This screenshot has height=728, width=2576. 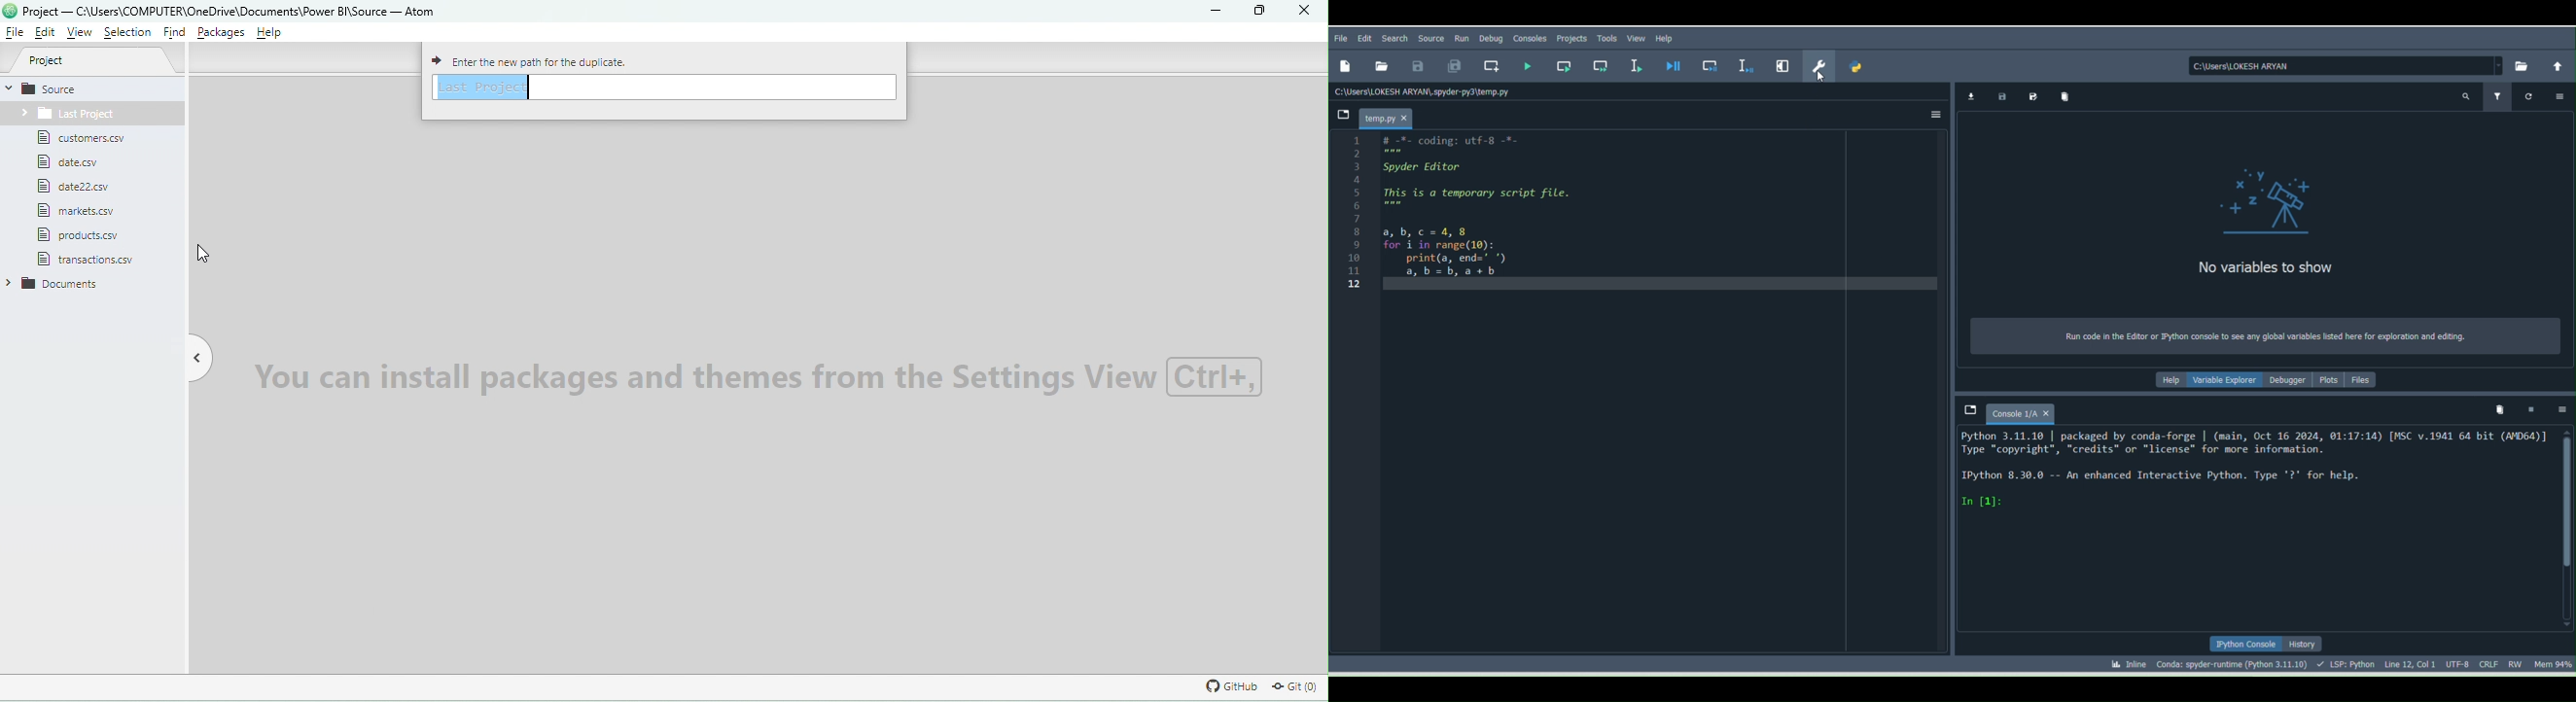 What do you see at coordinates (2257, 528) in the screenshot?
I see `Console editor` at bounding box center [2257, 528].